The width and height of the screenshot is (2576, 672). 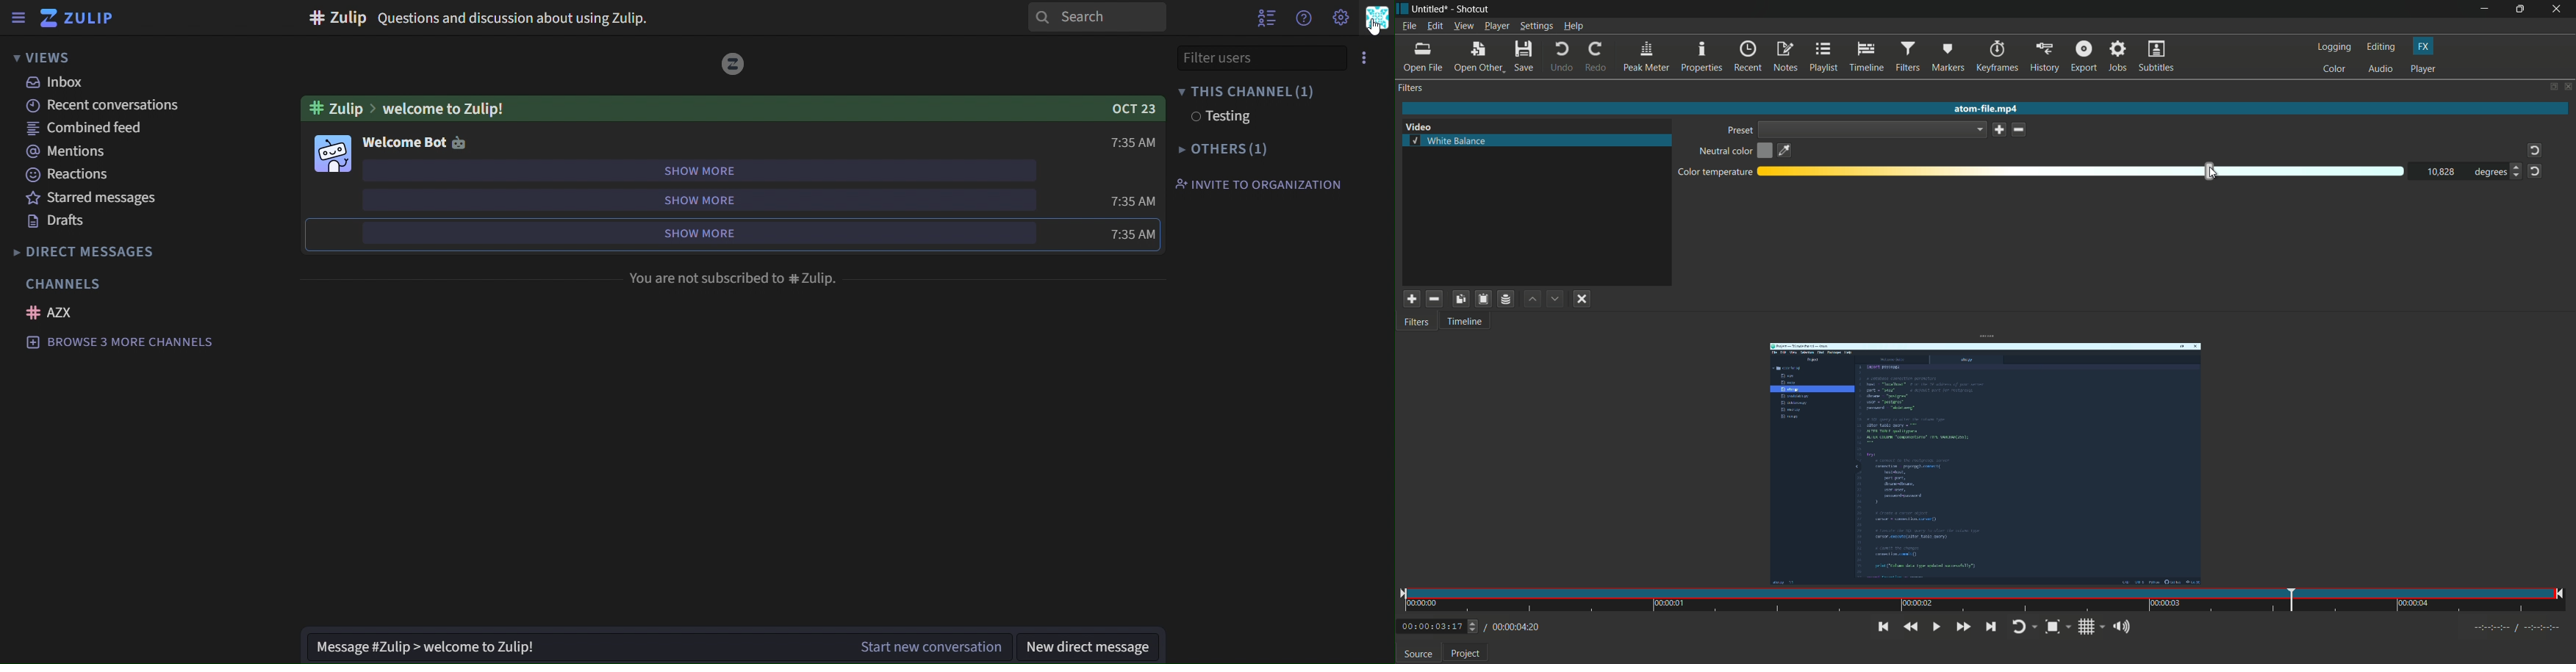 I want to click on zulip, so click(x=76, y=17).